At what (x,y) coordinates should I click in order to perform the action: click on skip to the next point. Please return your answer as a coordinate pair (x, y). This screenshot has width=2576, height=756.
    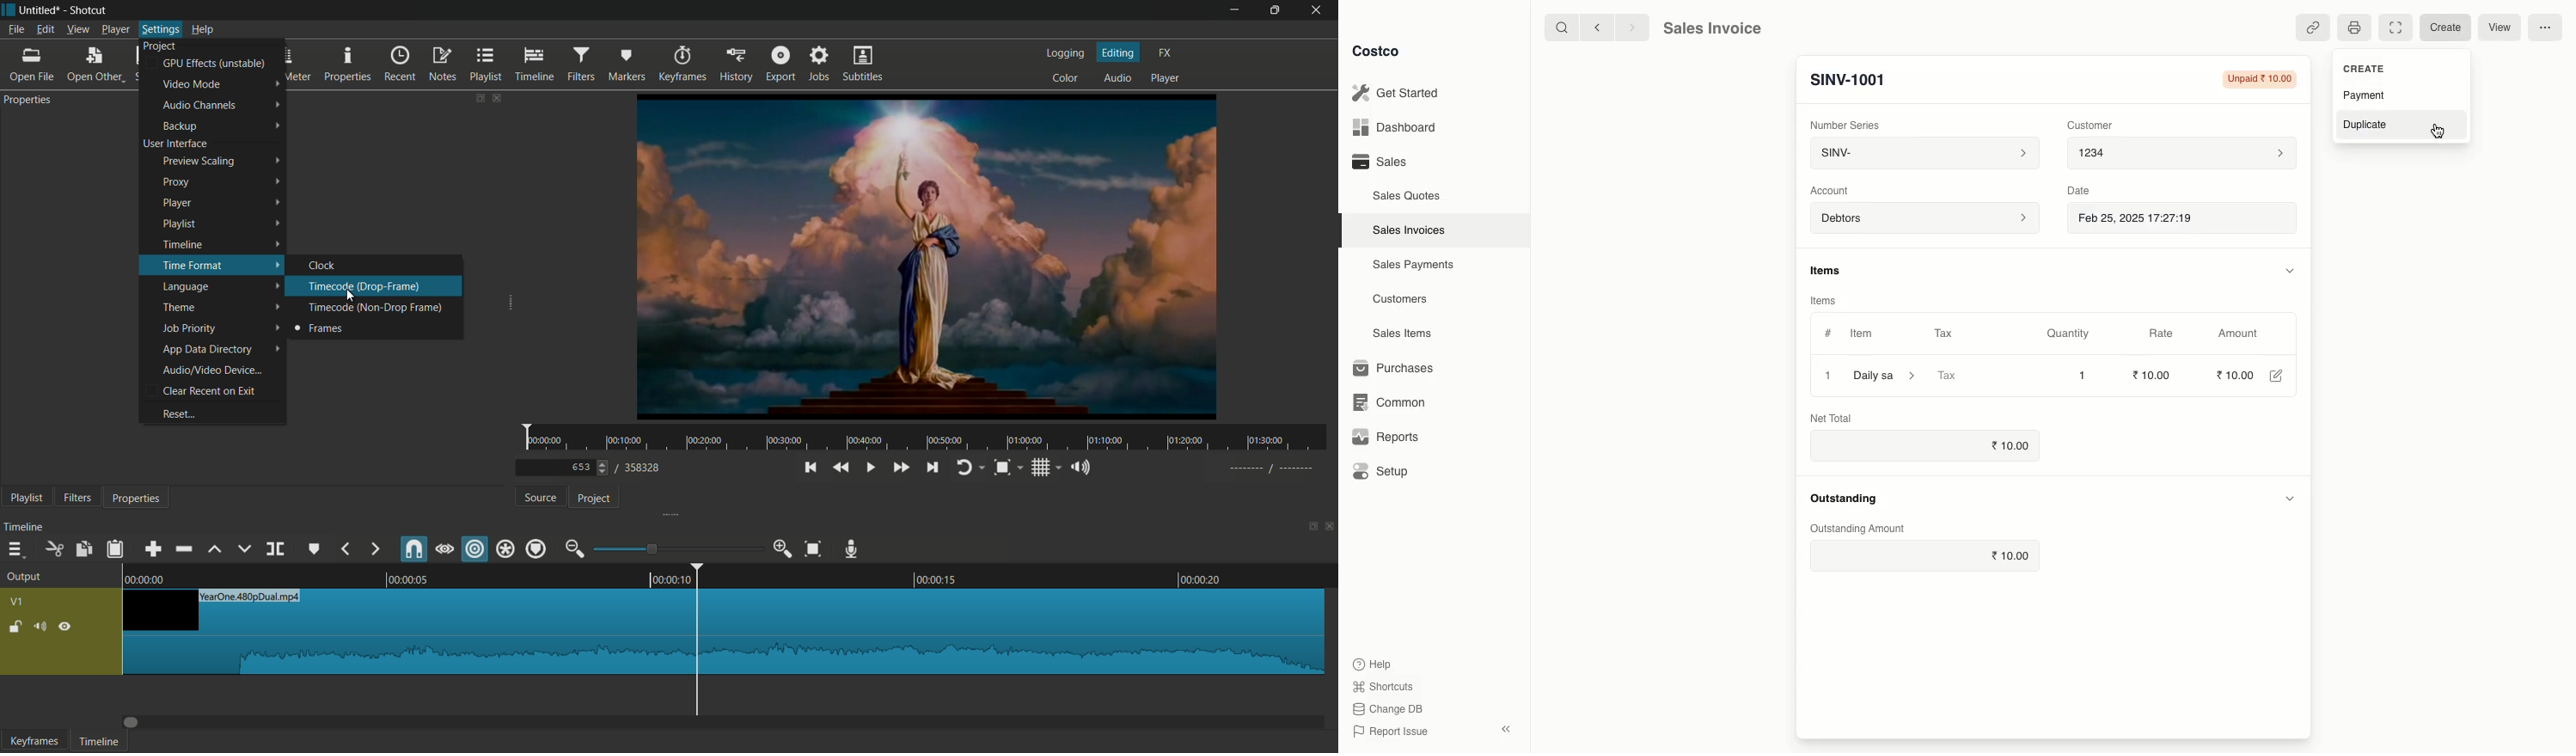
    Looking at the image, I should click on (931, 467).